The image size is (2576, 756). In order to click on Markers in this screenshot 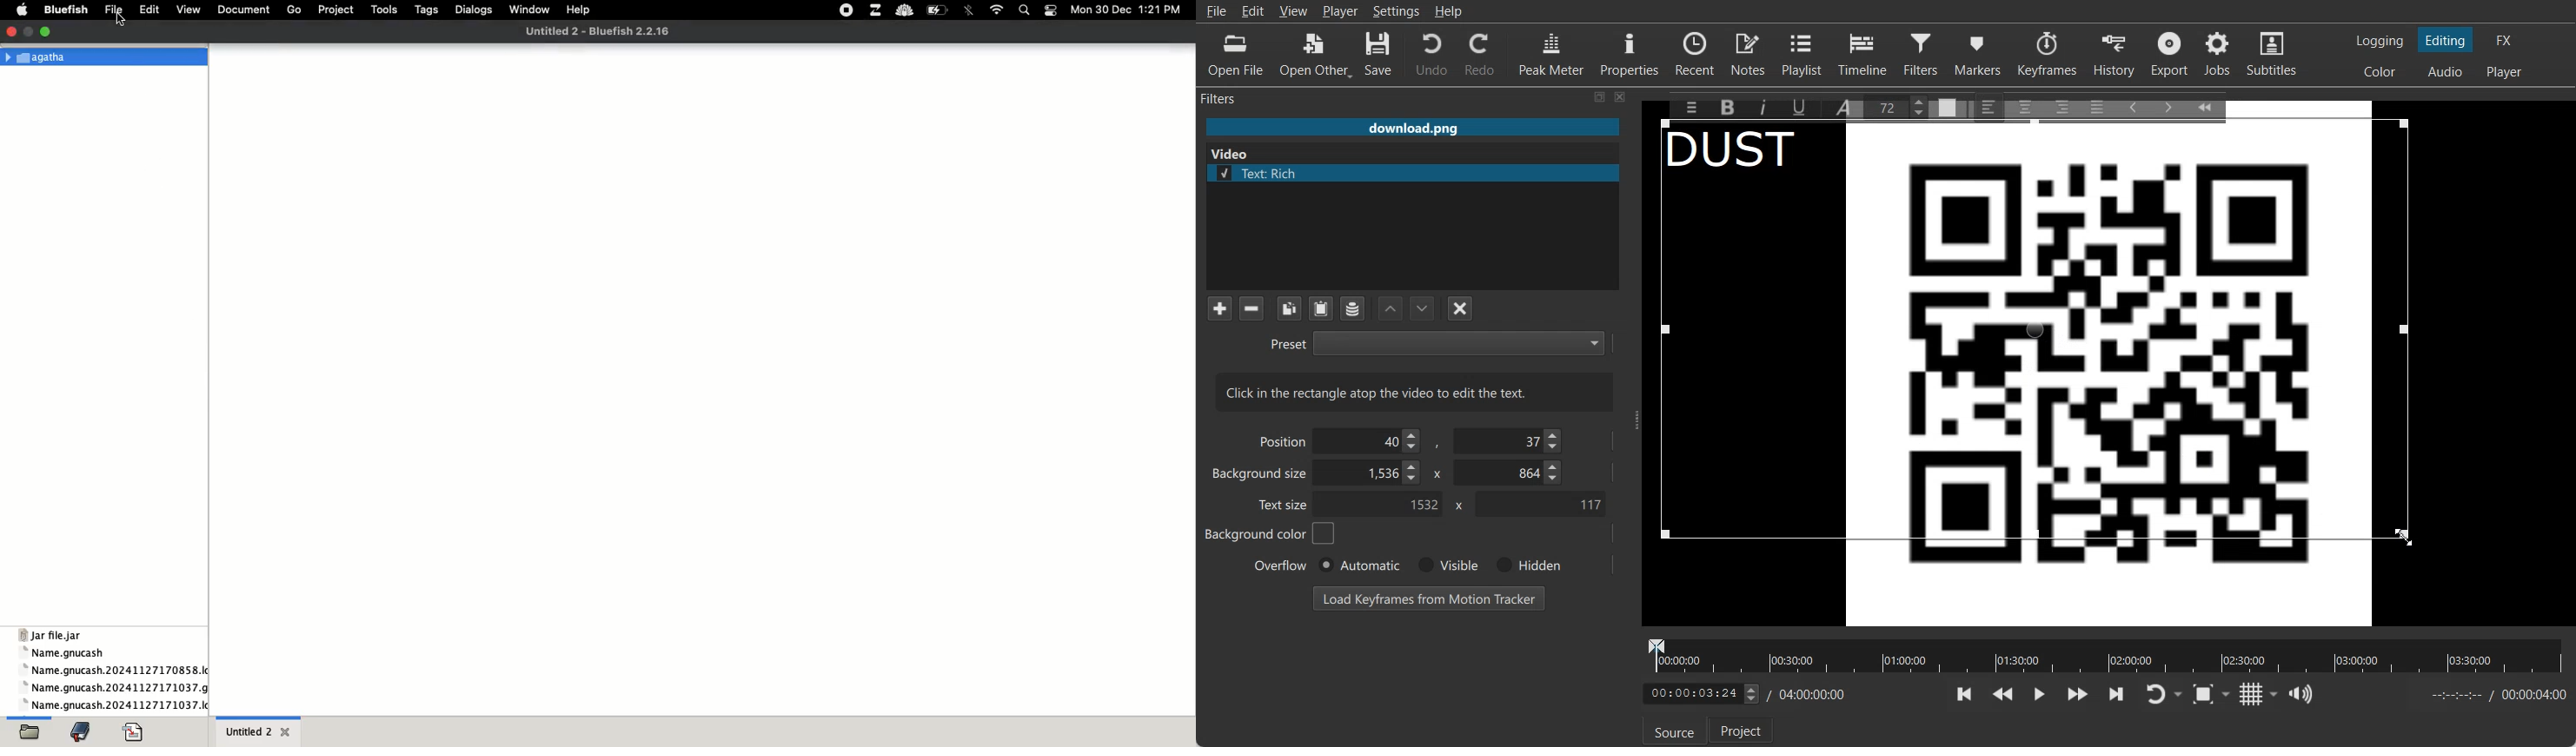, I will do `click(1979, 53)`.